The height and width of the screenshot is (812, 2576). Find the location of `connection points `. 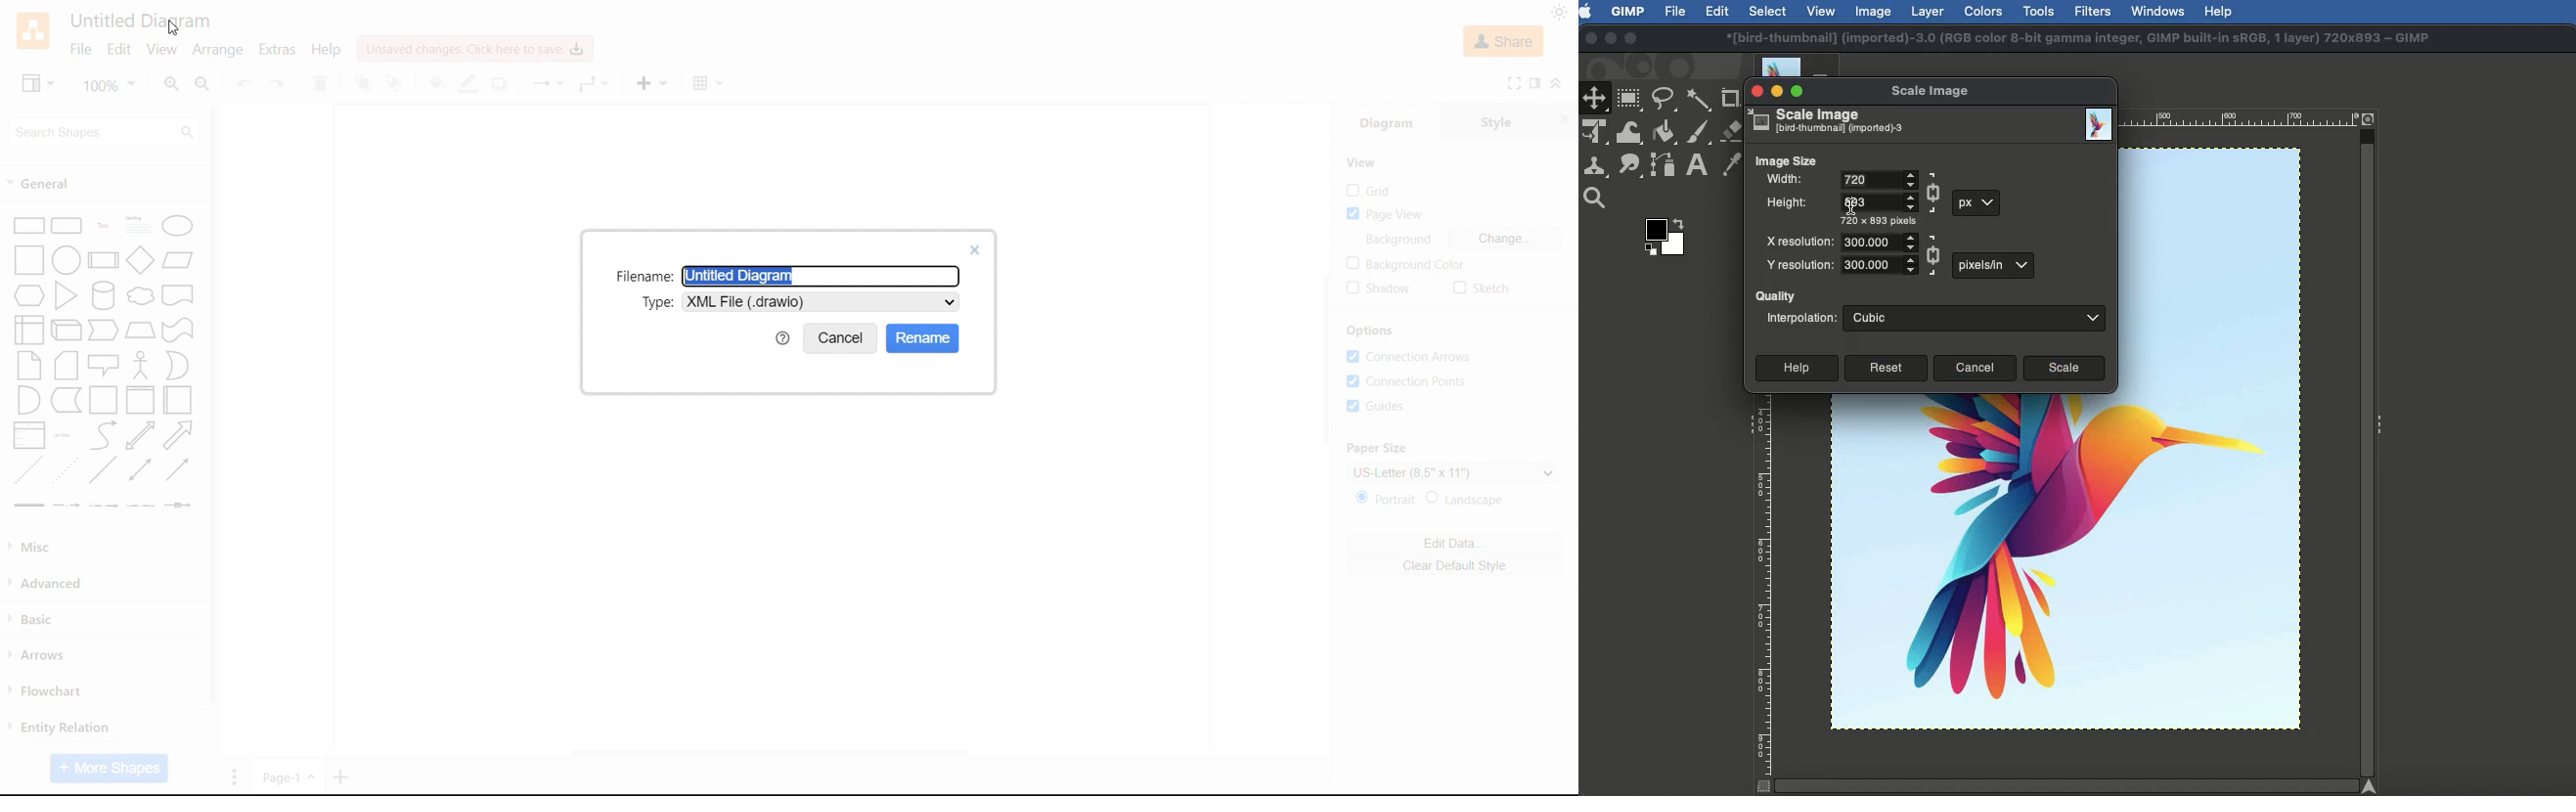

connection points  is located at coordinates (1410, 382).